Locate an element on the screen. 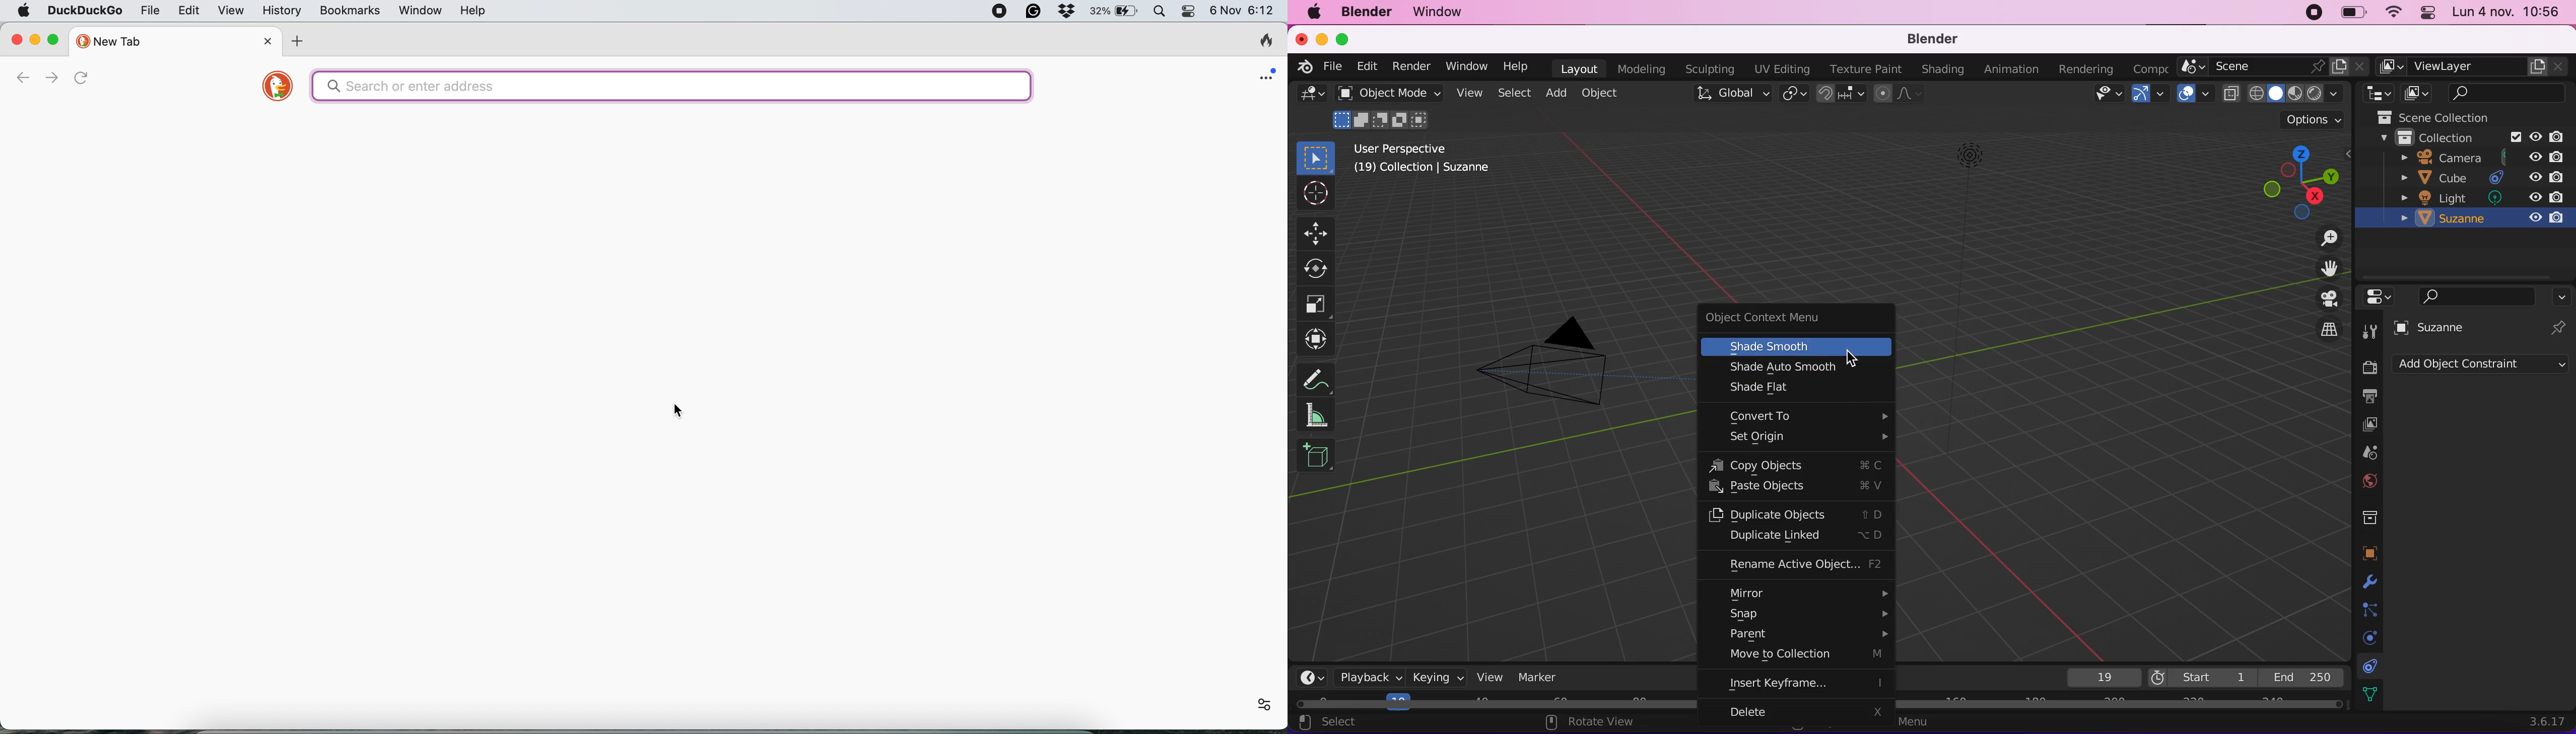 This screenshot has width=2576, height=756. animation is located at coordinates (2011, 69).